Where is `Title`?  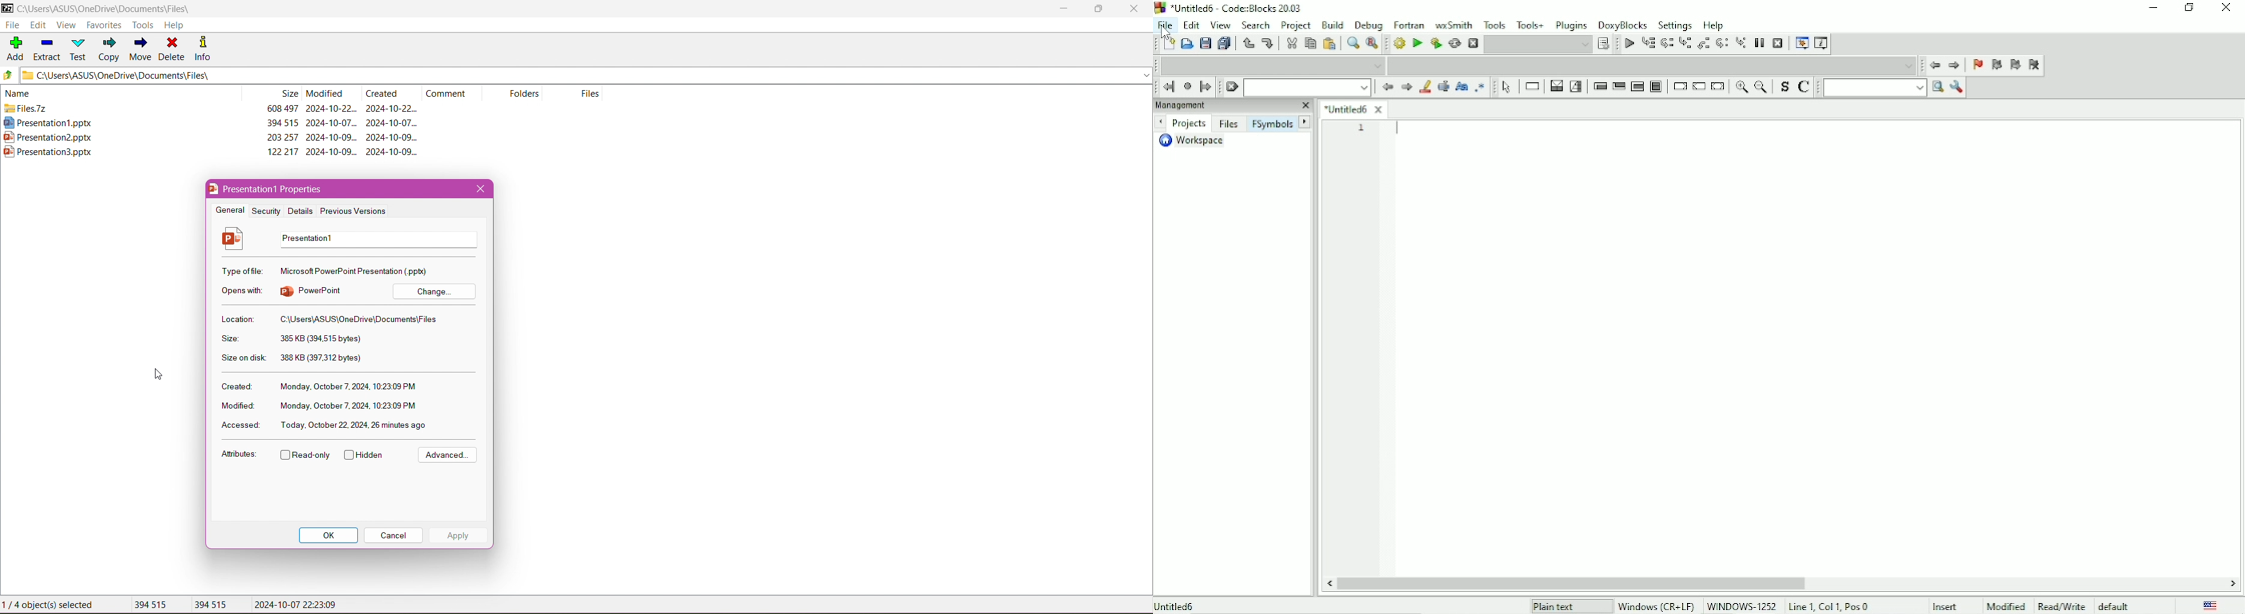
Title is located at coordinates (1232, 8).